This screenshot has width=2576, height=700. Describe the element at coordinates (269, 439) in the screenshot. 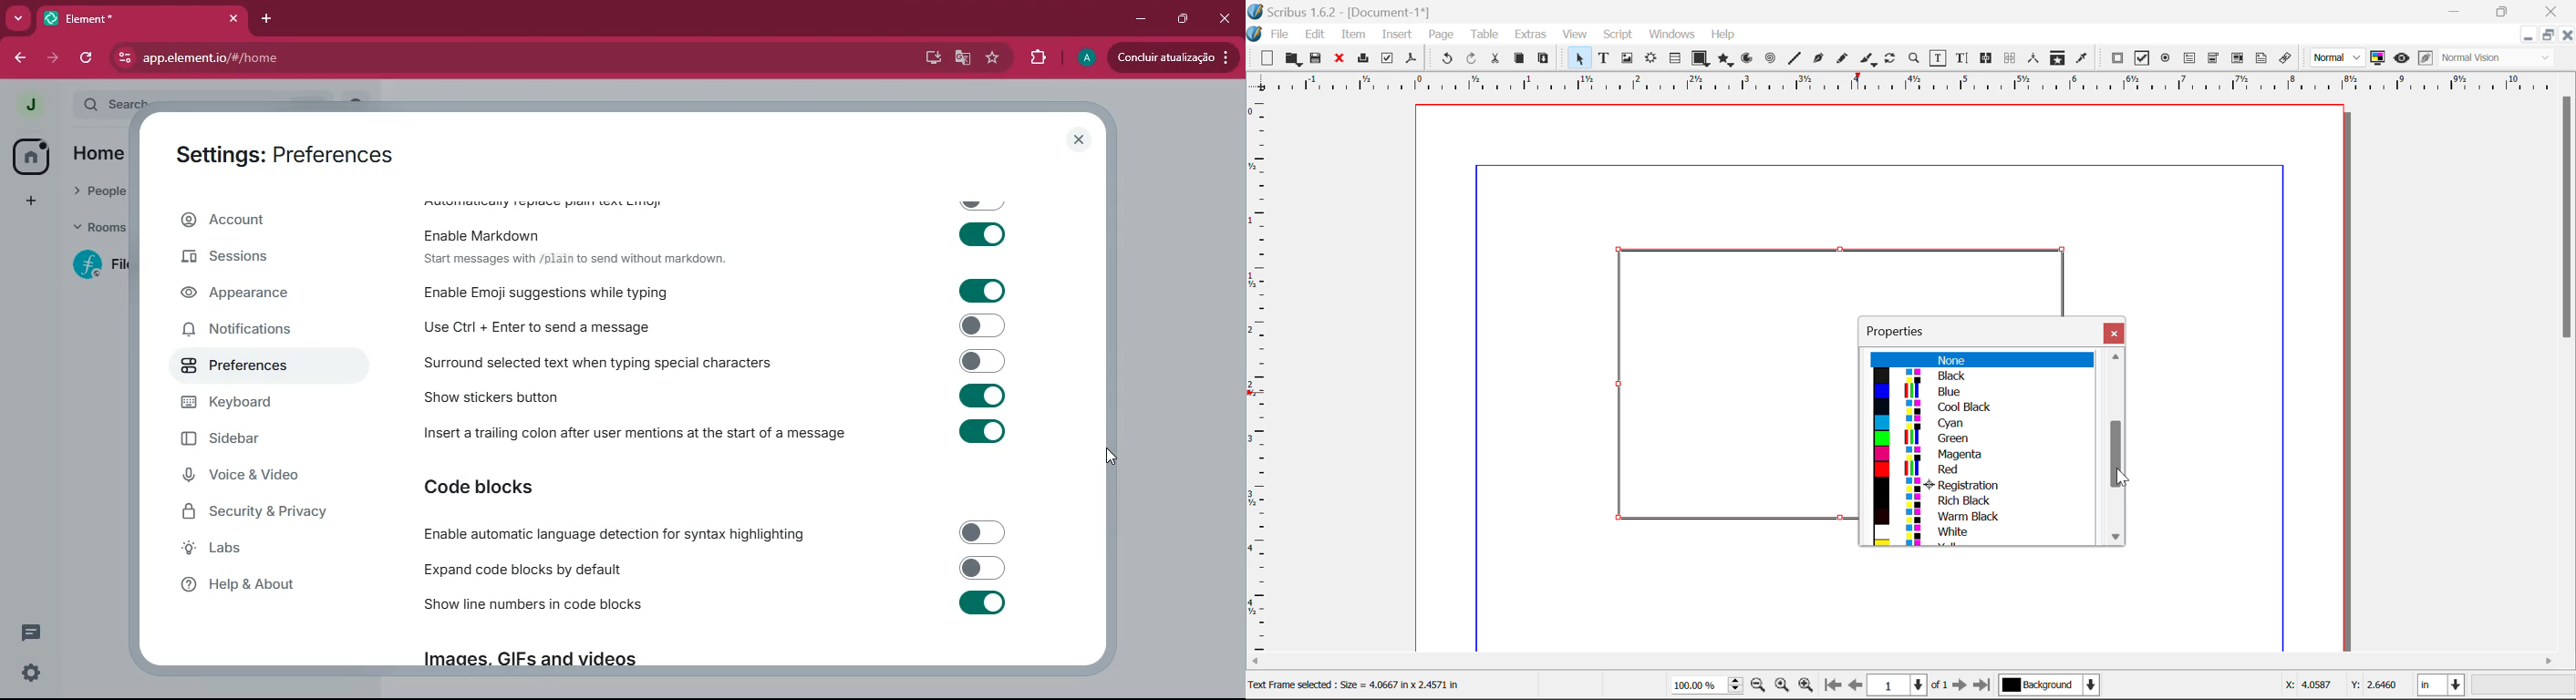

I see `sidebar` at that location.